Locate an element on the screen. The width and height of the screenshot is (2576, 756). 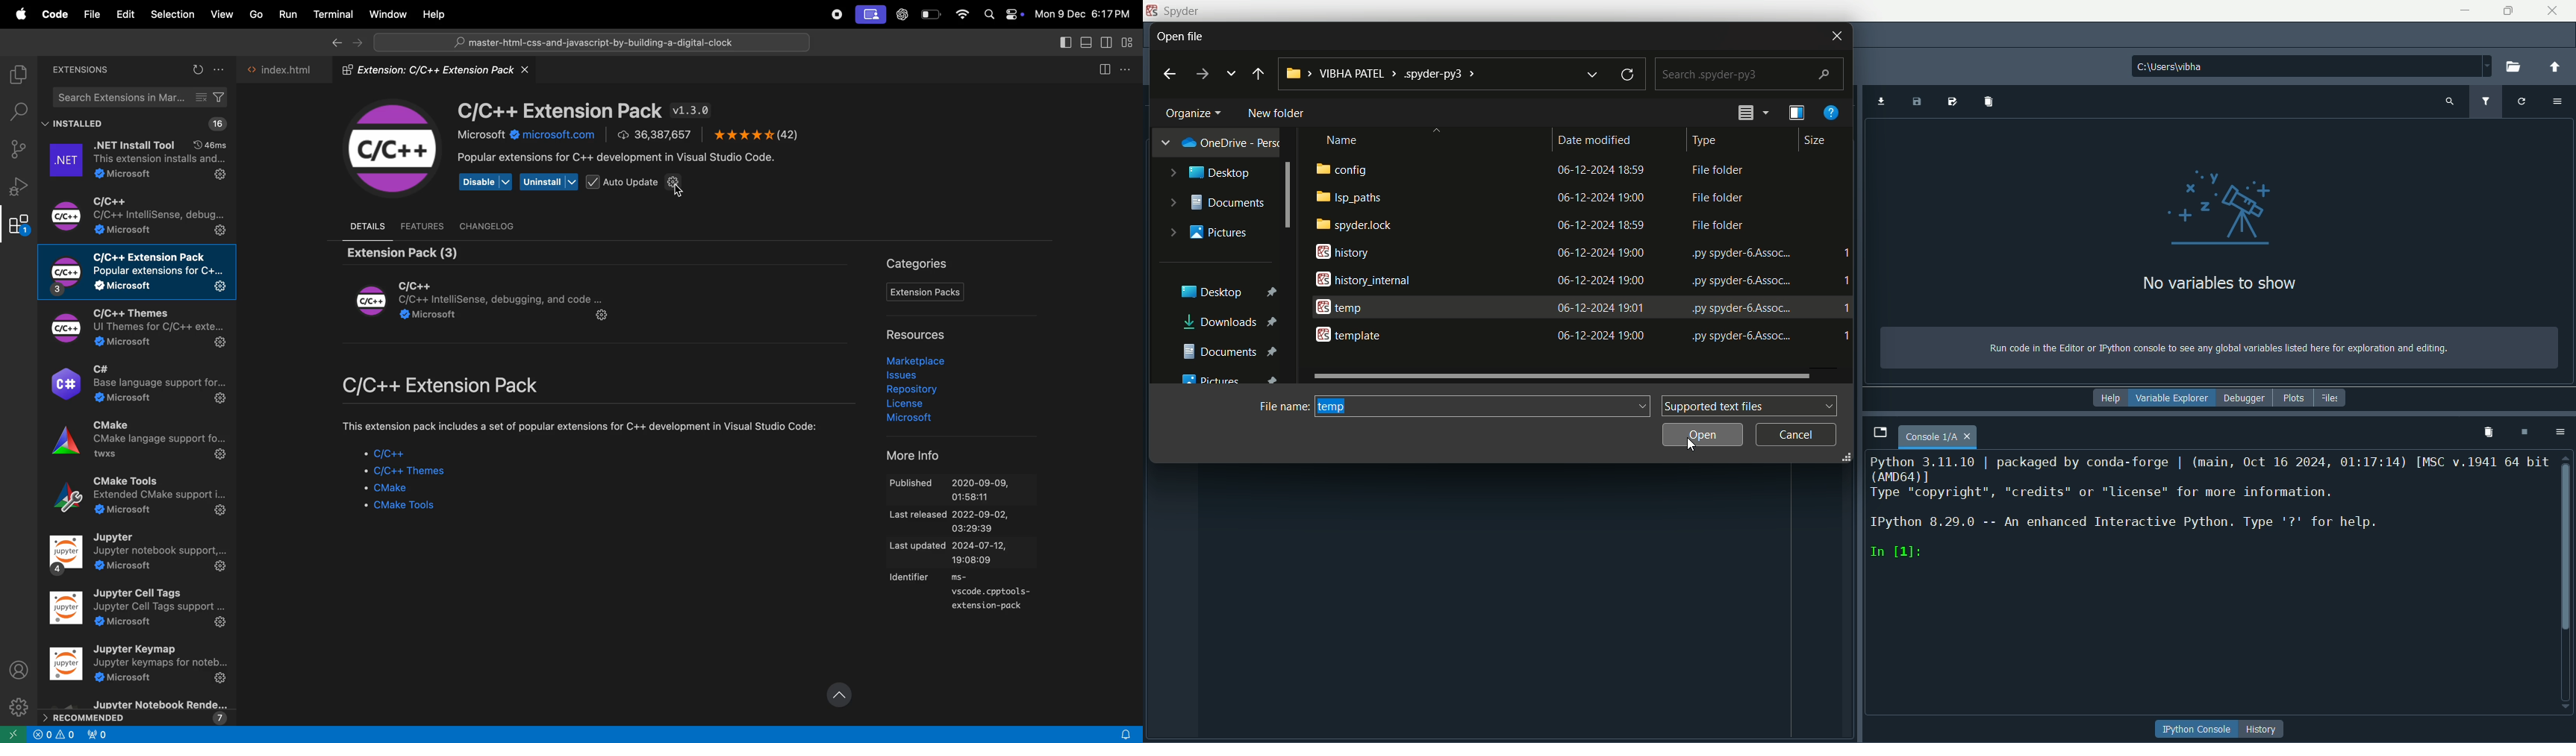
search extensions is located at coordinates (140, 97).